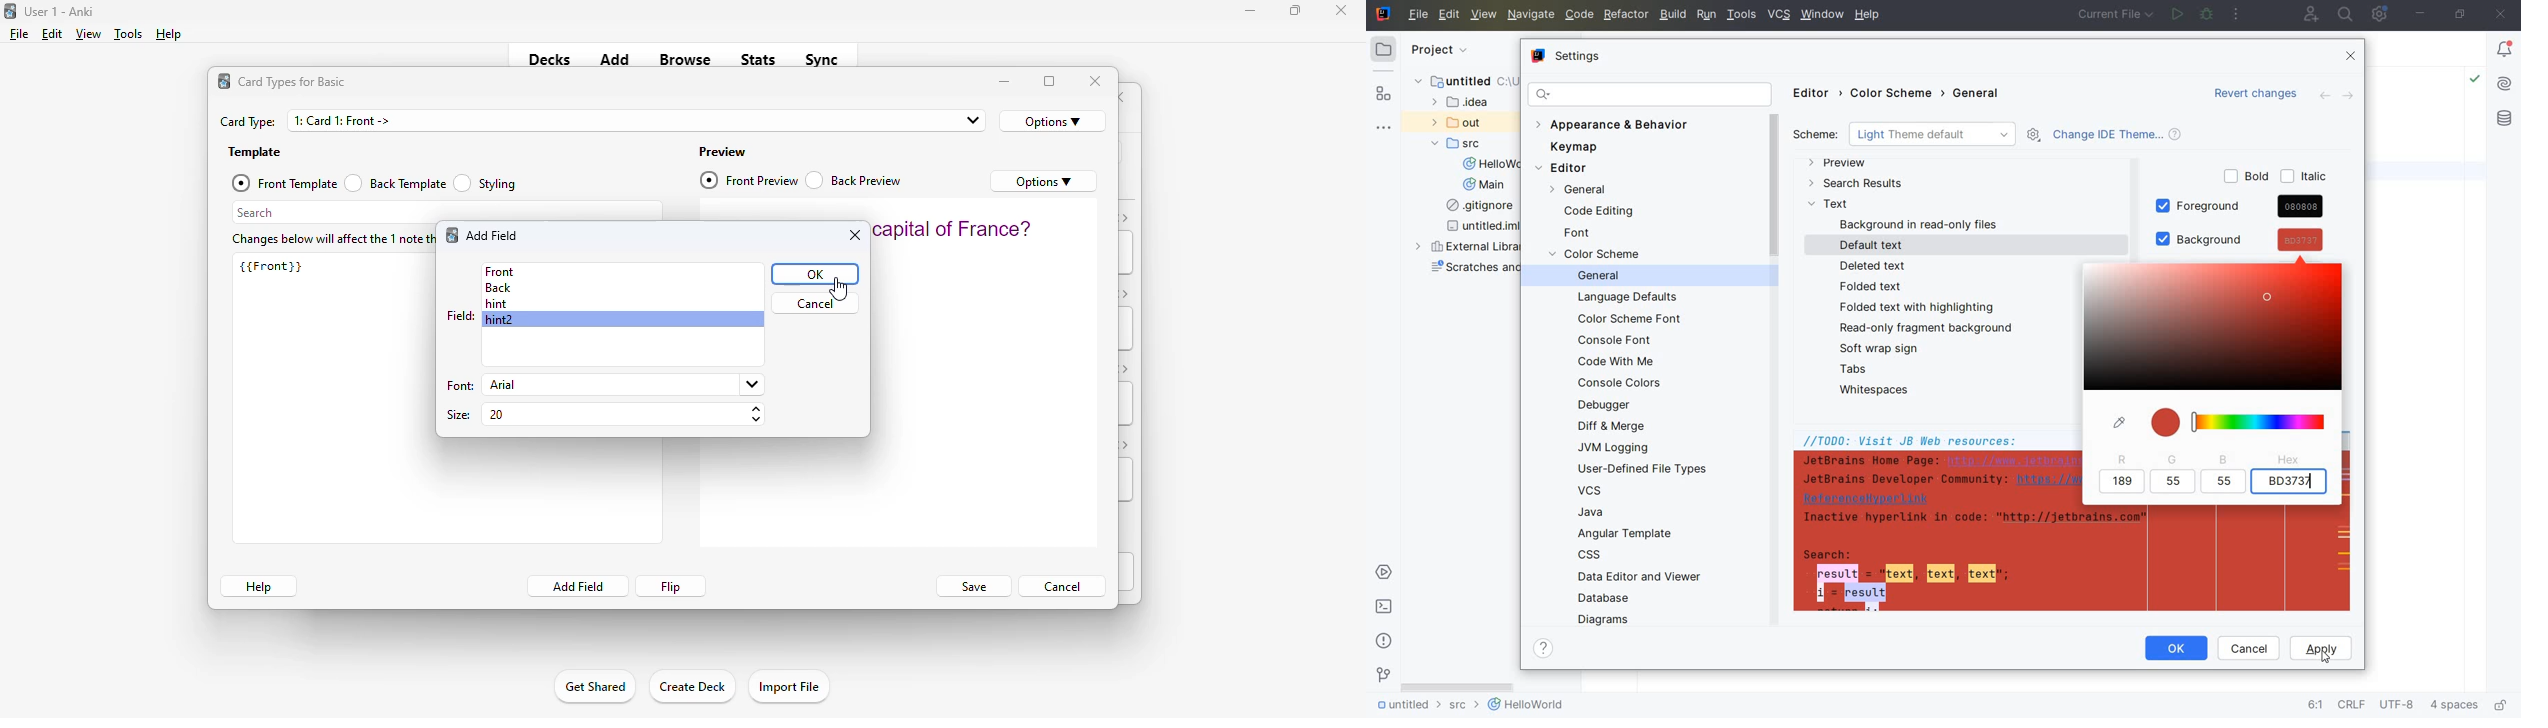 This screenshot has width=2548, height=728. What do you see at coordinates (458, 315) in the screenshot?
I see `field:` at bounding box center [458, 315].